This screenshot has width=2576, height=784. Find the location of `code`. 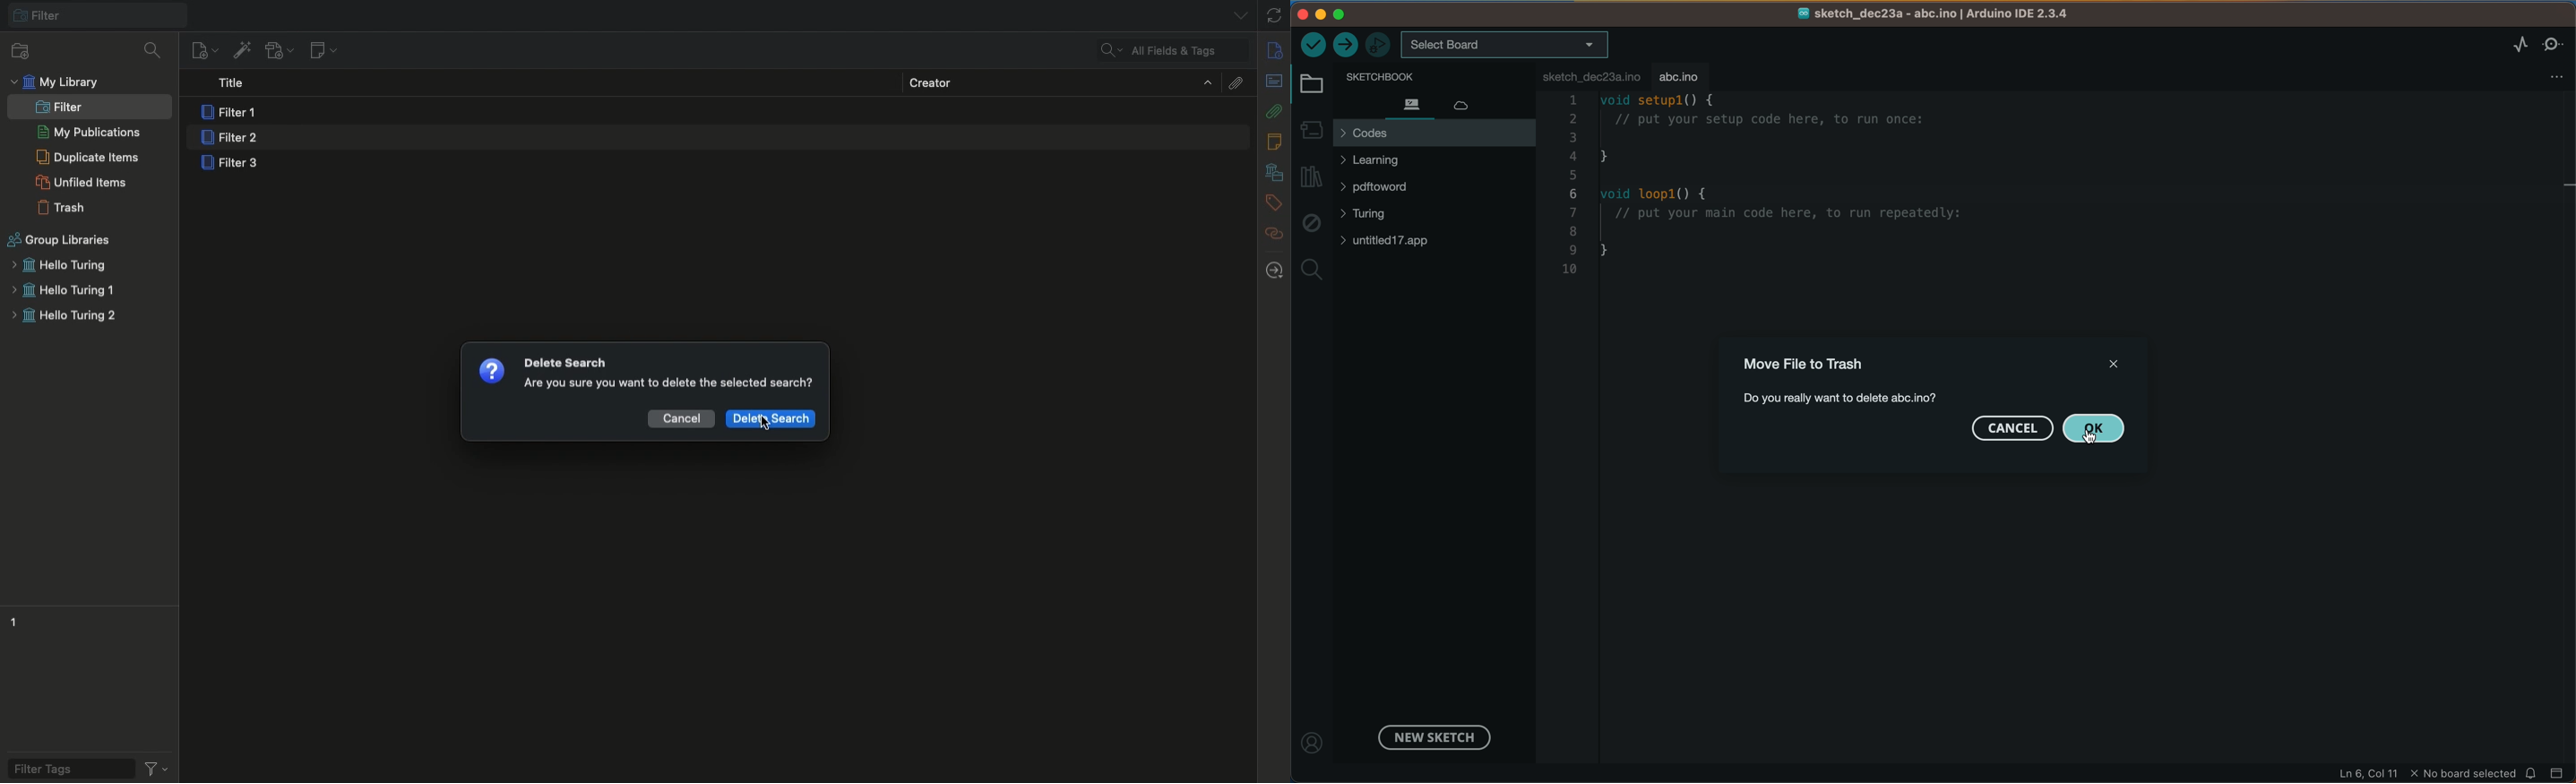

code is located at coordinates (1818, 195).